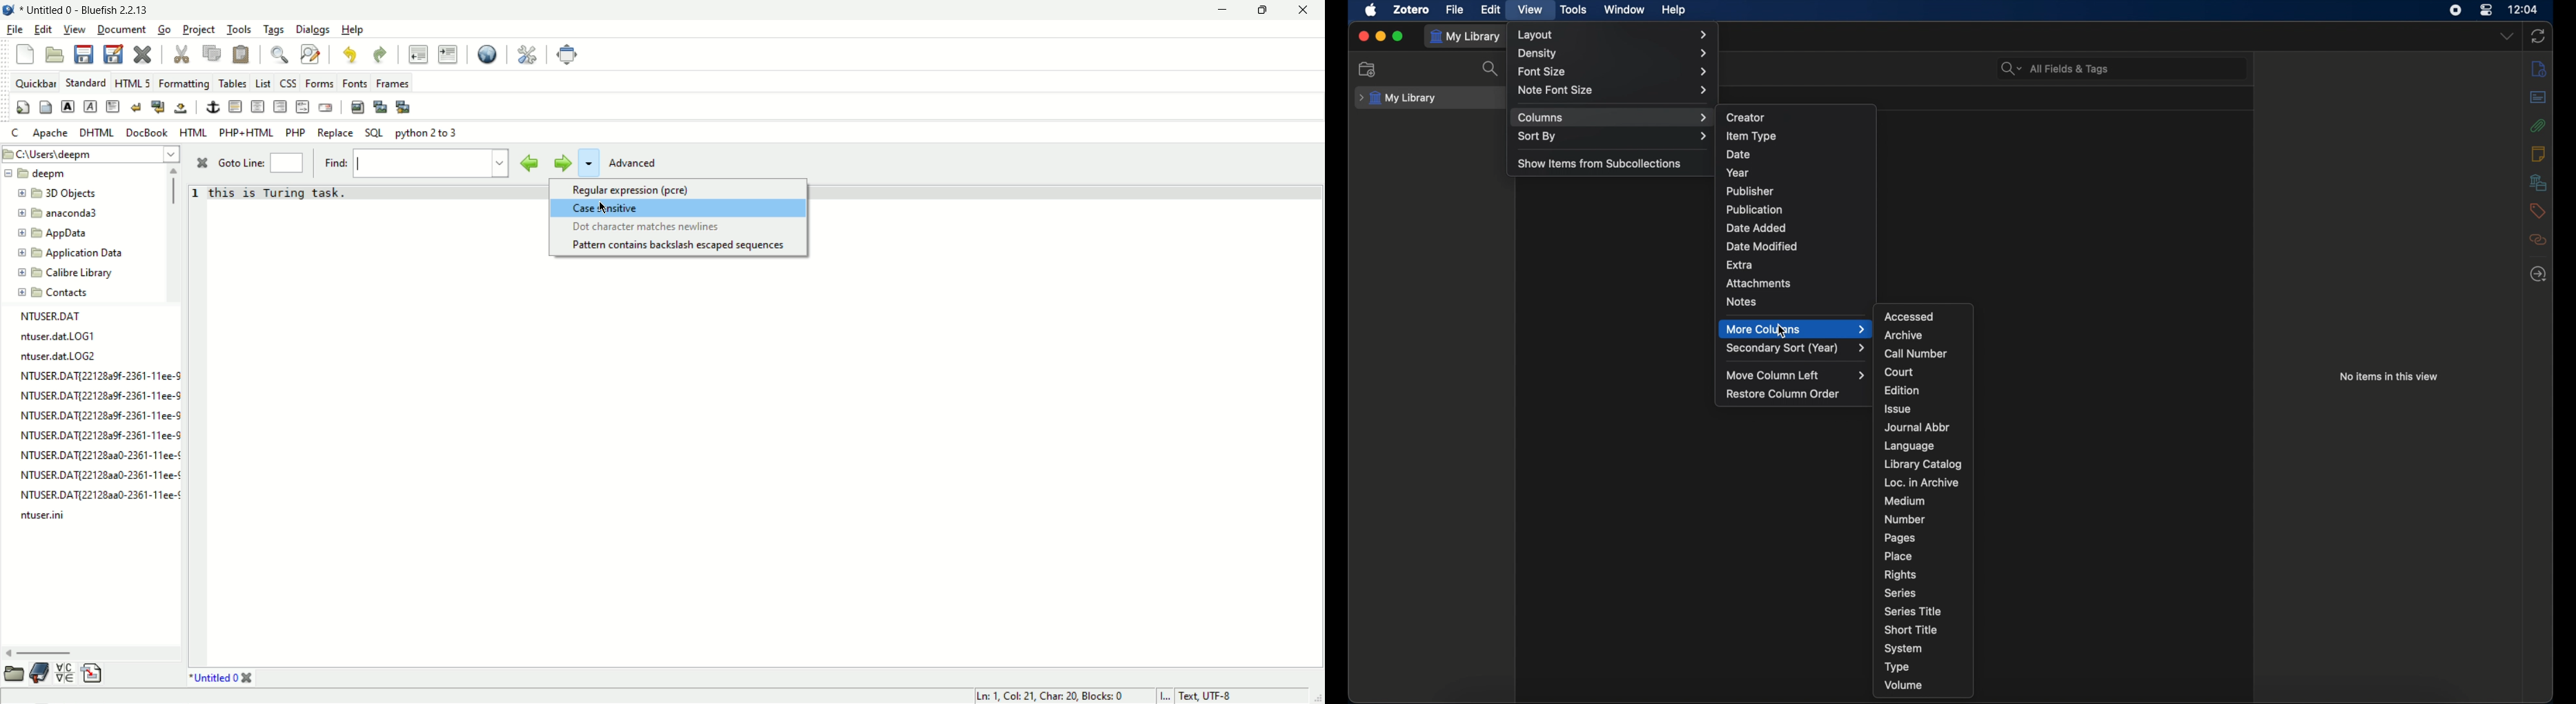 This screenshot has height=728, width=2576. Describe the element at coordinates (1371, 10) in the screenshot. I see `apple ` at that location.